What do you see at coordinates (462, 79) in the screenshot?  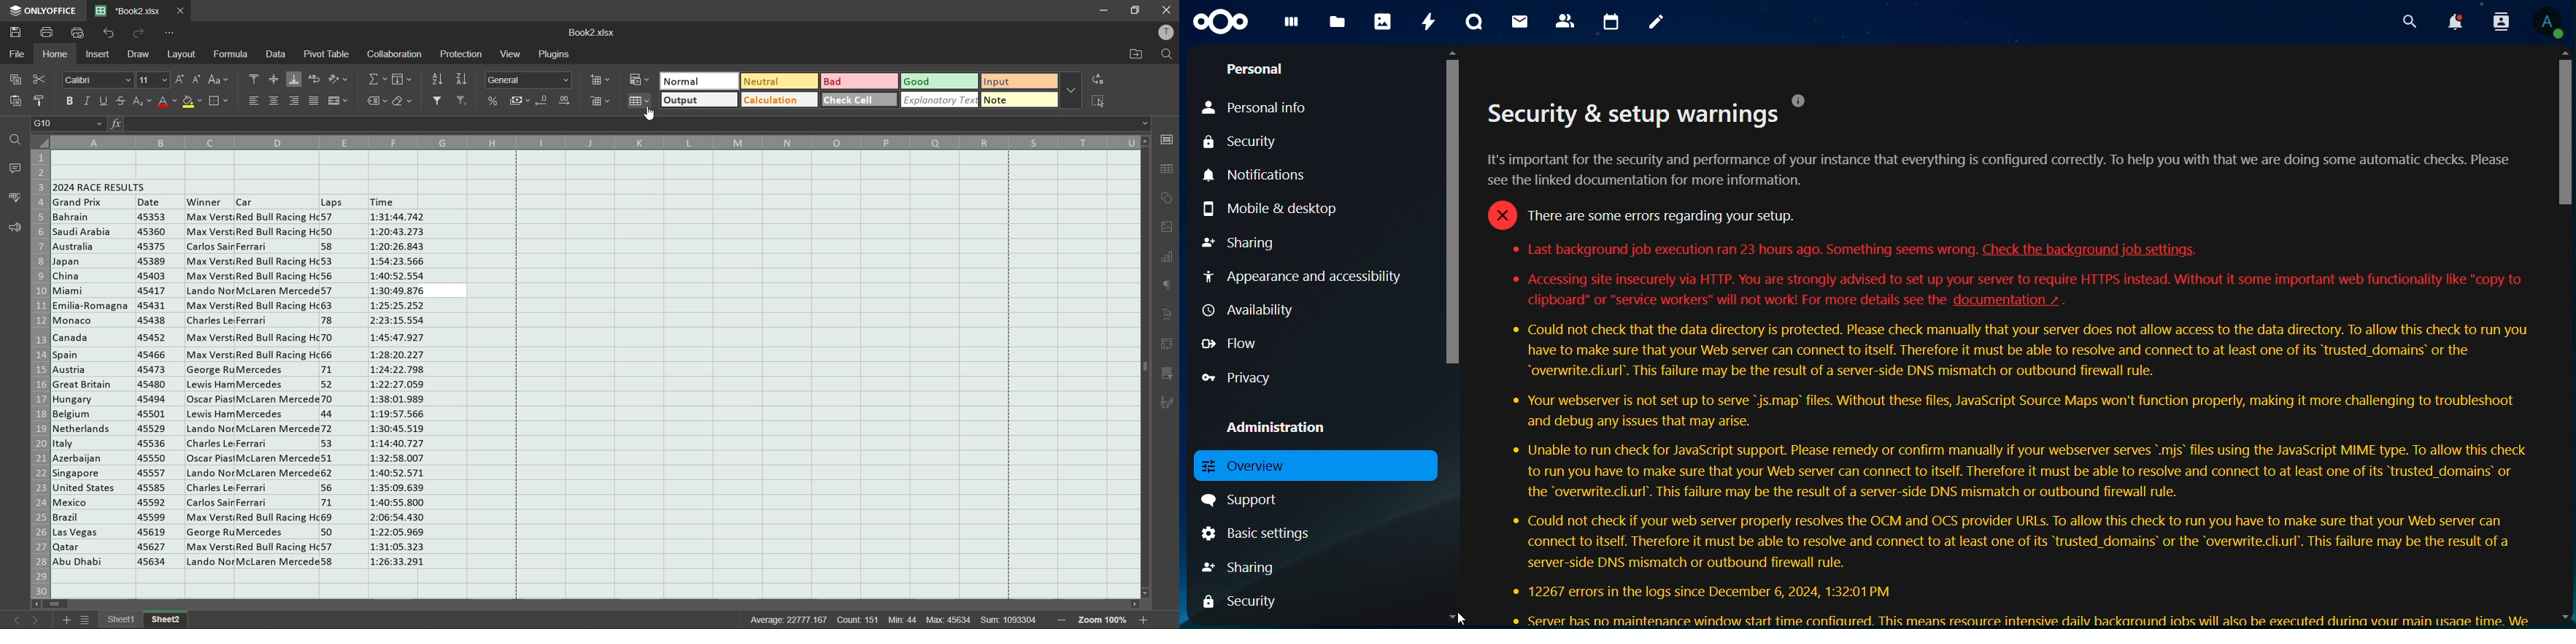 I see `sort descending` at bounding box center [462, 79].